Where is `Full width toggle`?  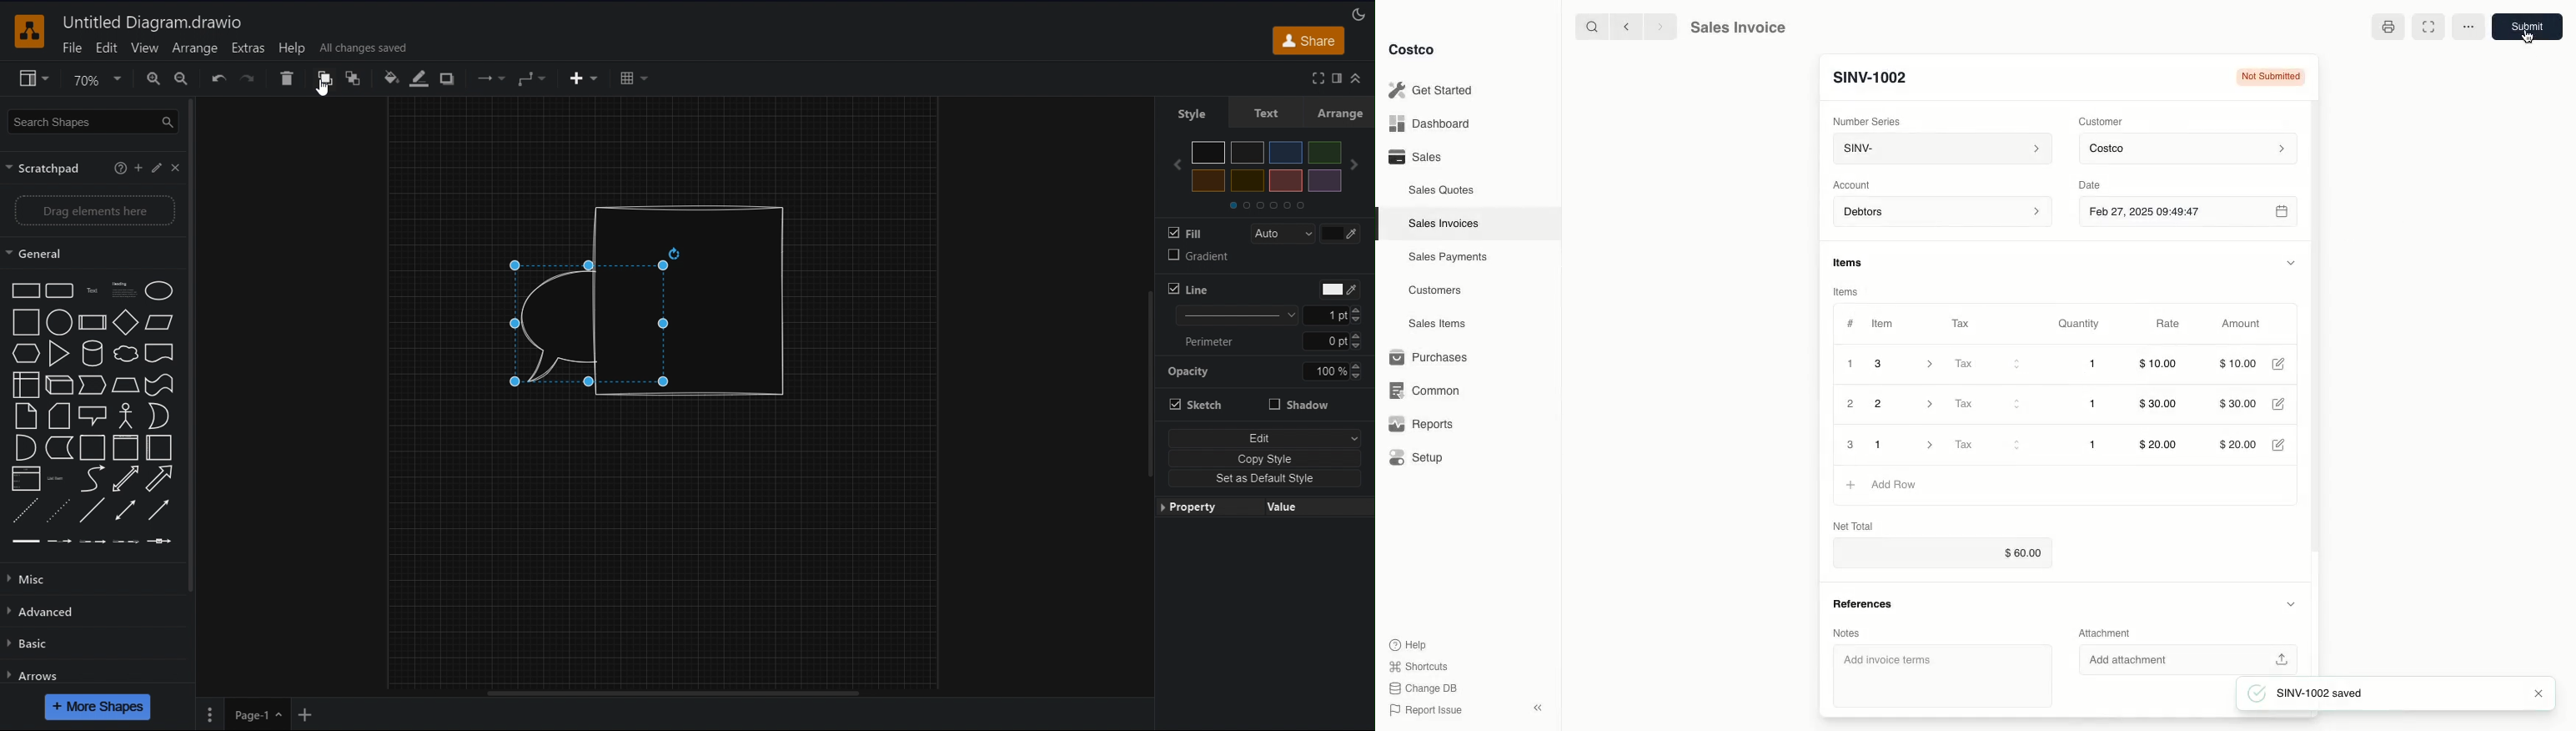 Full width toggle is located at coordinates (2431, 26).